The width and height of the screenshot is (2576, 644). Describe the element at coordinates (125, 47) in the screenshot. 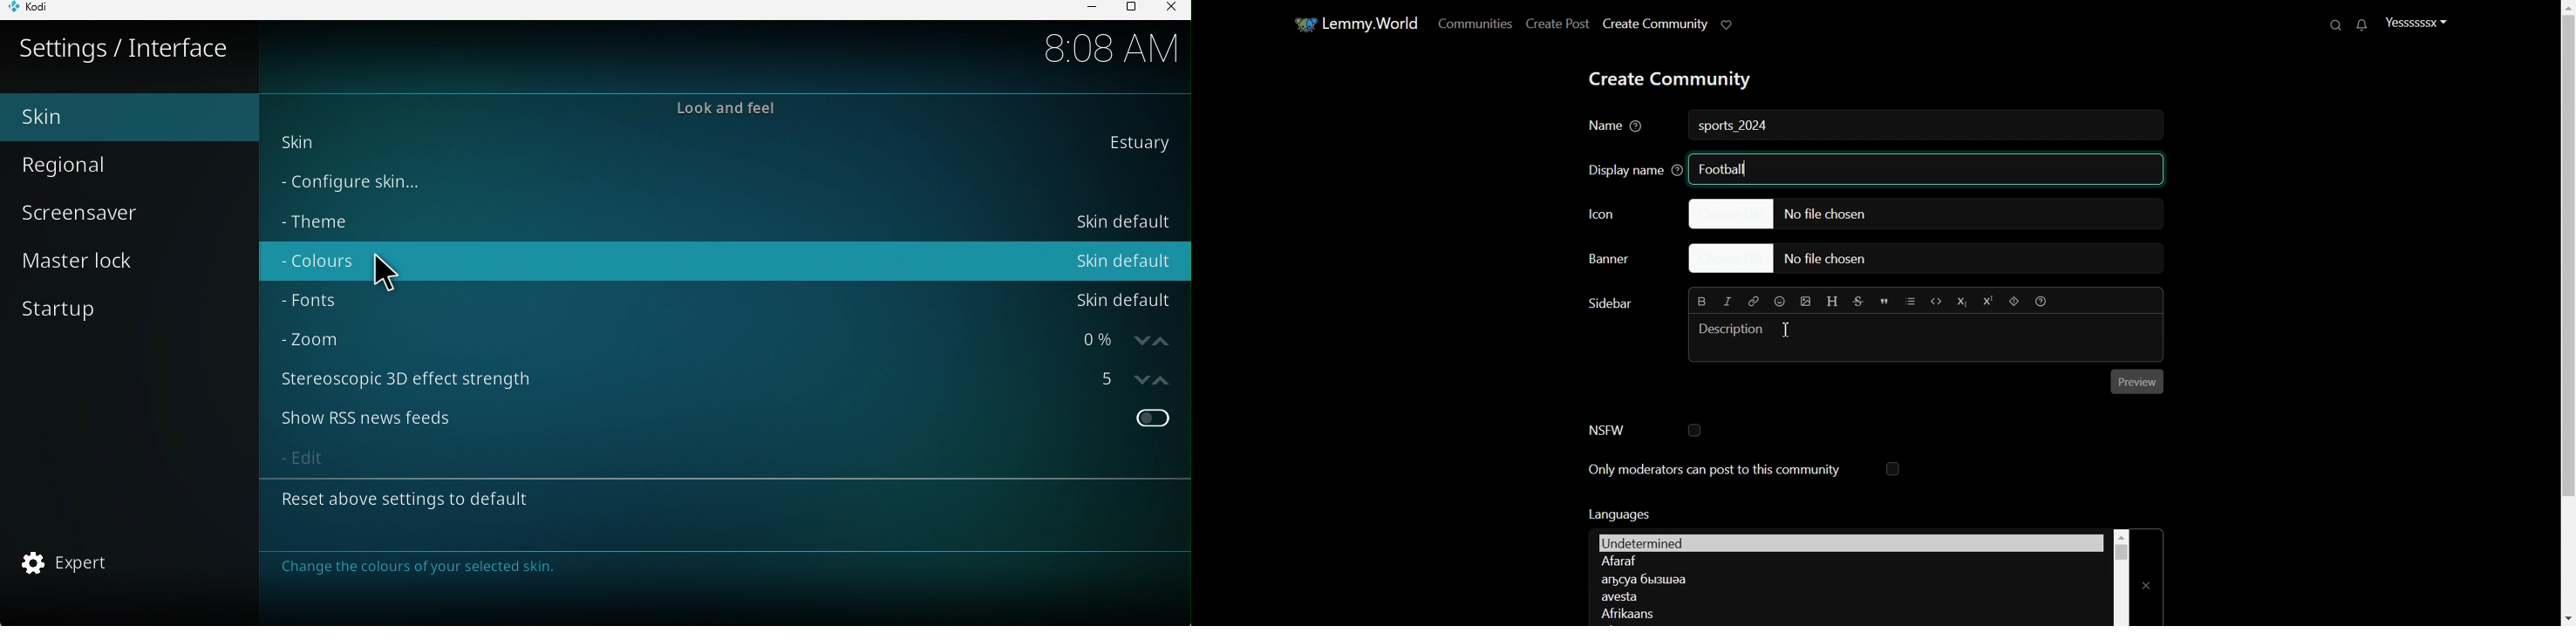

I see `Settings/interface` at that location.